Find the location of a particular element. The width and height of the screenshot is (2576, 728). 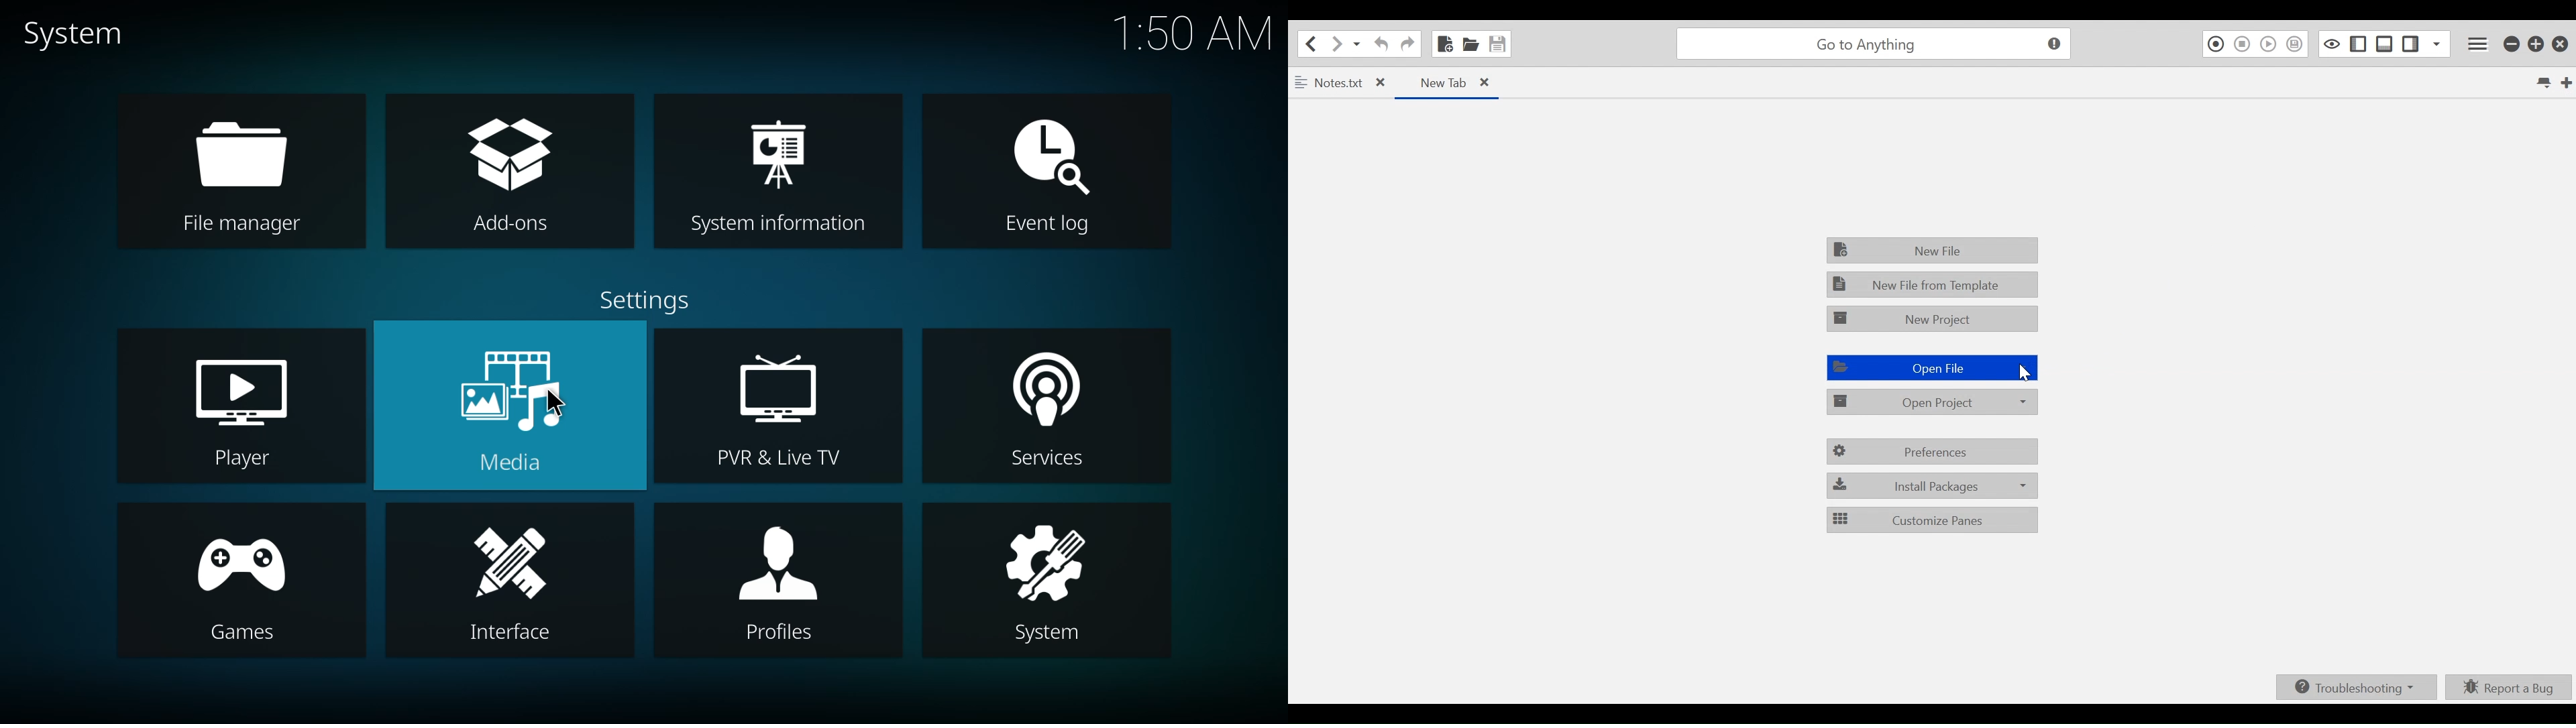

Customize Panes is located at coordinates (1933, 519).